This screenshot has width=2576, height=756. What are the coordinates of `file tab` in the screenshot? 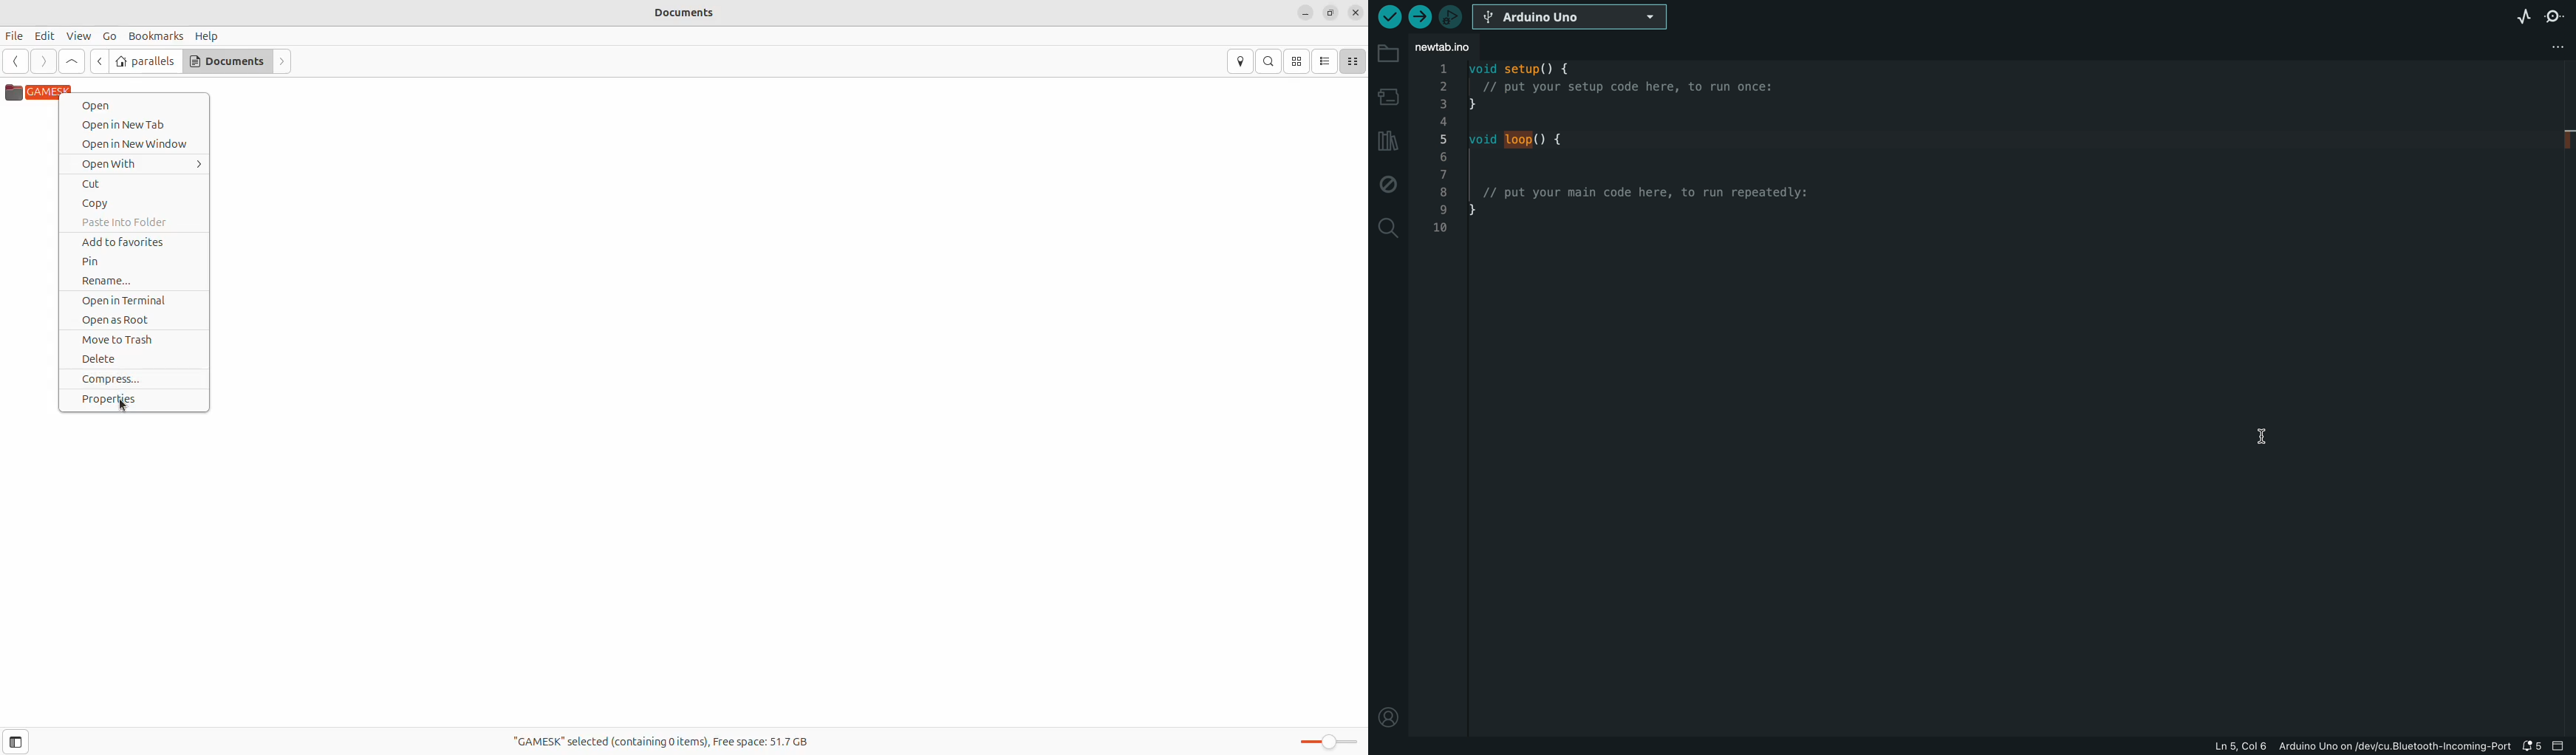 It's located at (1454, 48).